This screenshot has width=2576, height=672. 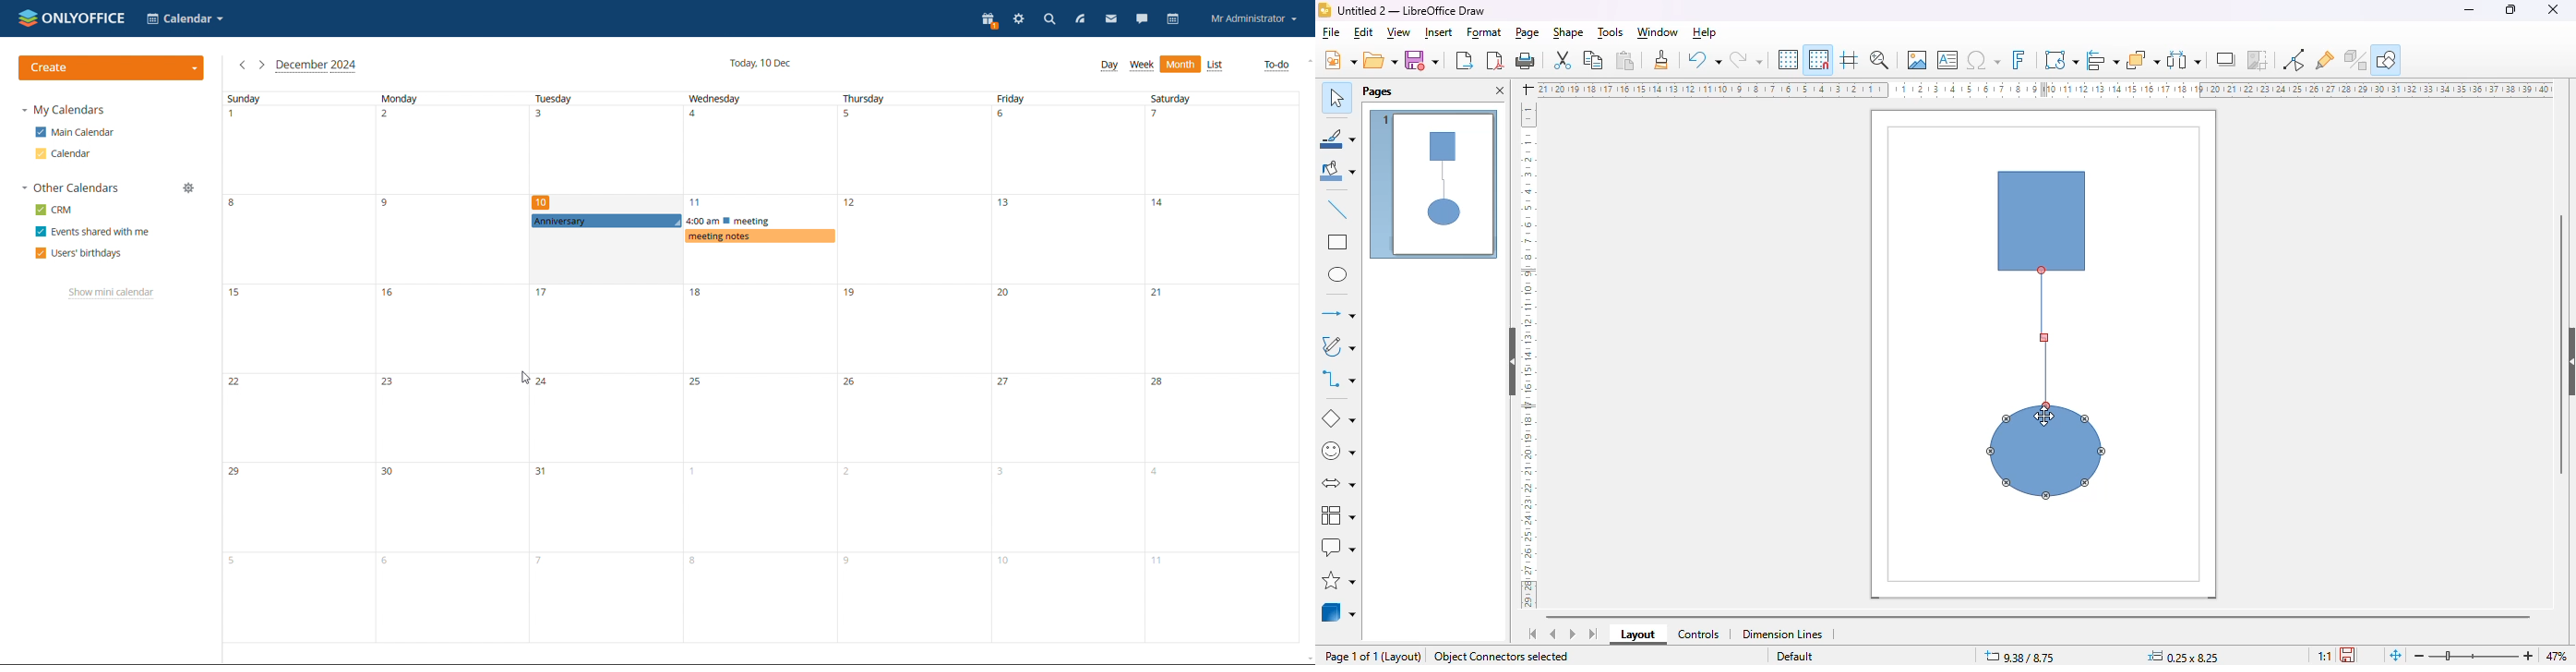 What do you see at coordinates (1514, 362) in the screenshot?
I see `hide` at bounding box center [1514, 362].